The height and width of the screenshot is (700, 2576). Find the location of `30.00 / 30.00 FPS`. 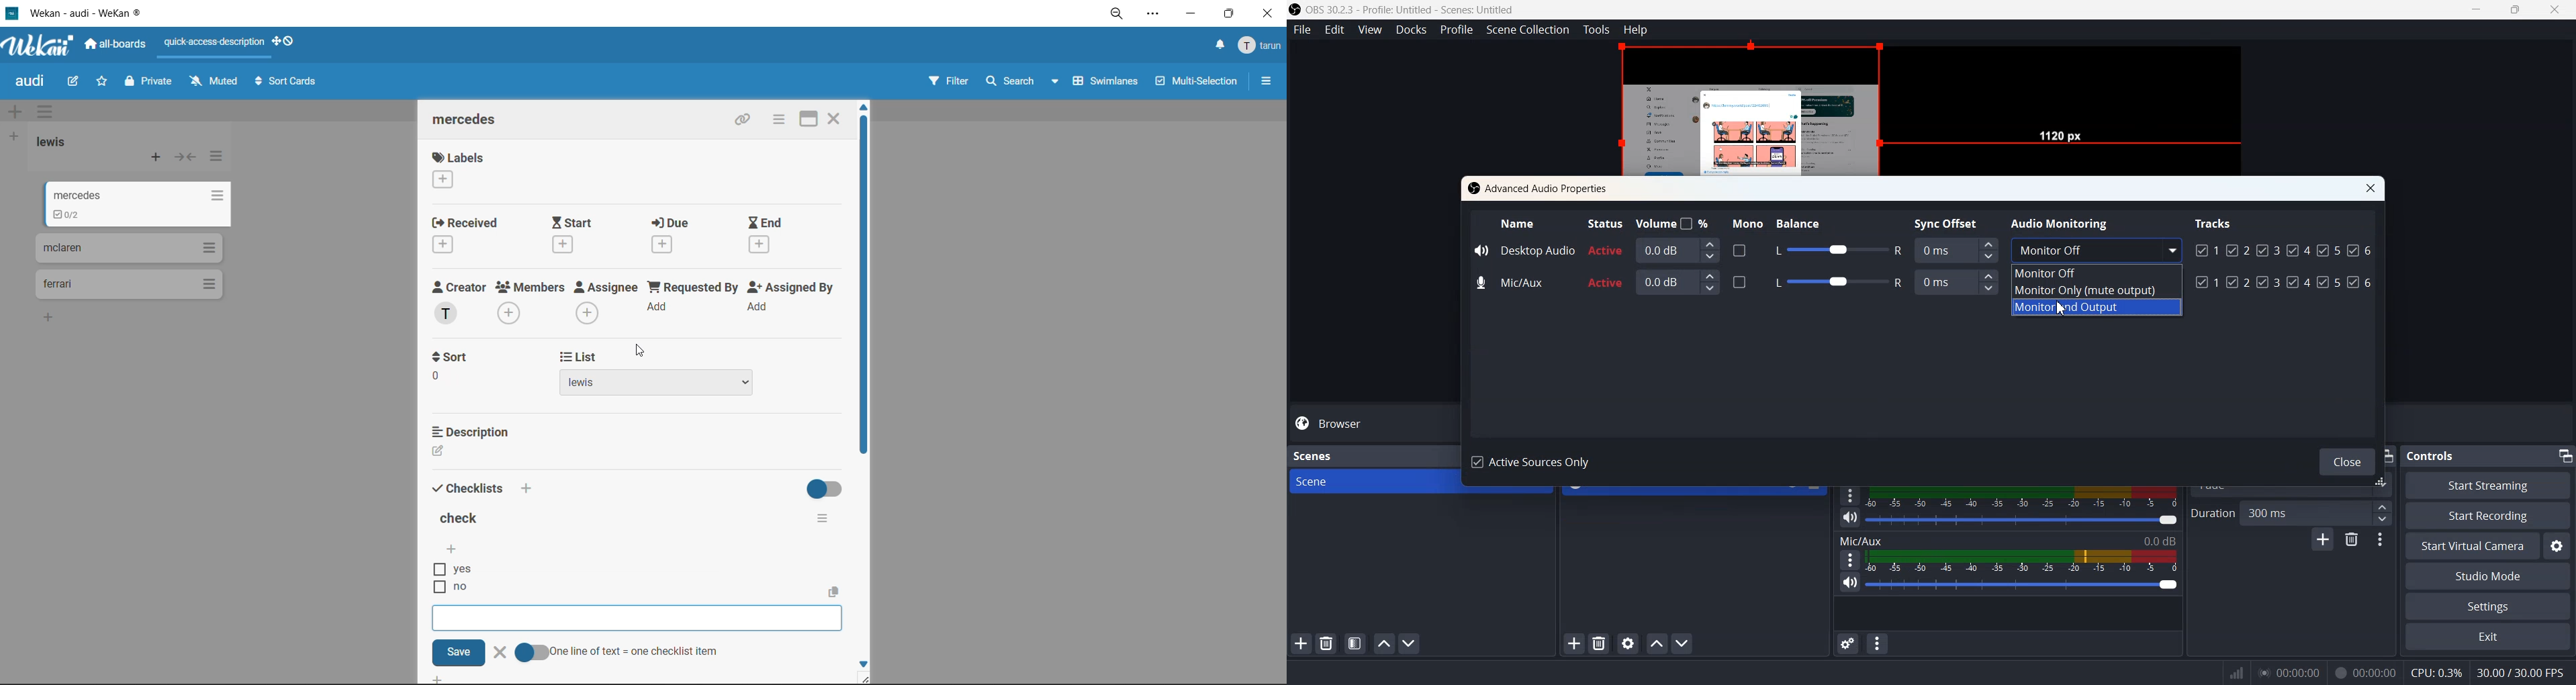

30.00 / 30.00 FPS is located at coordinates (2524, 673).